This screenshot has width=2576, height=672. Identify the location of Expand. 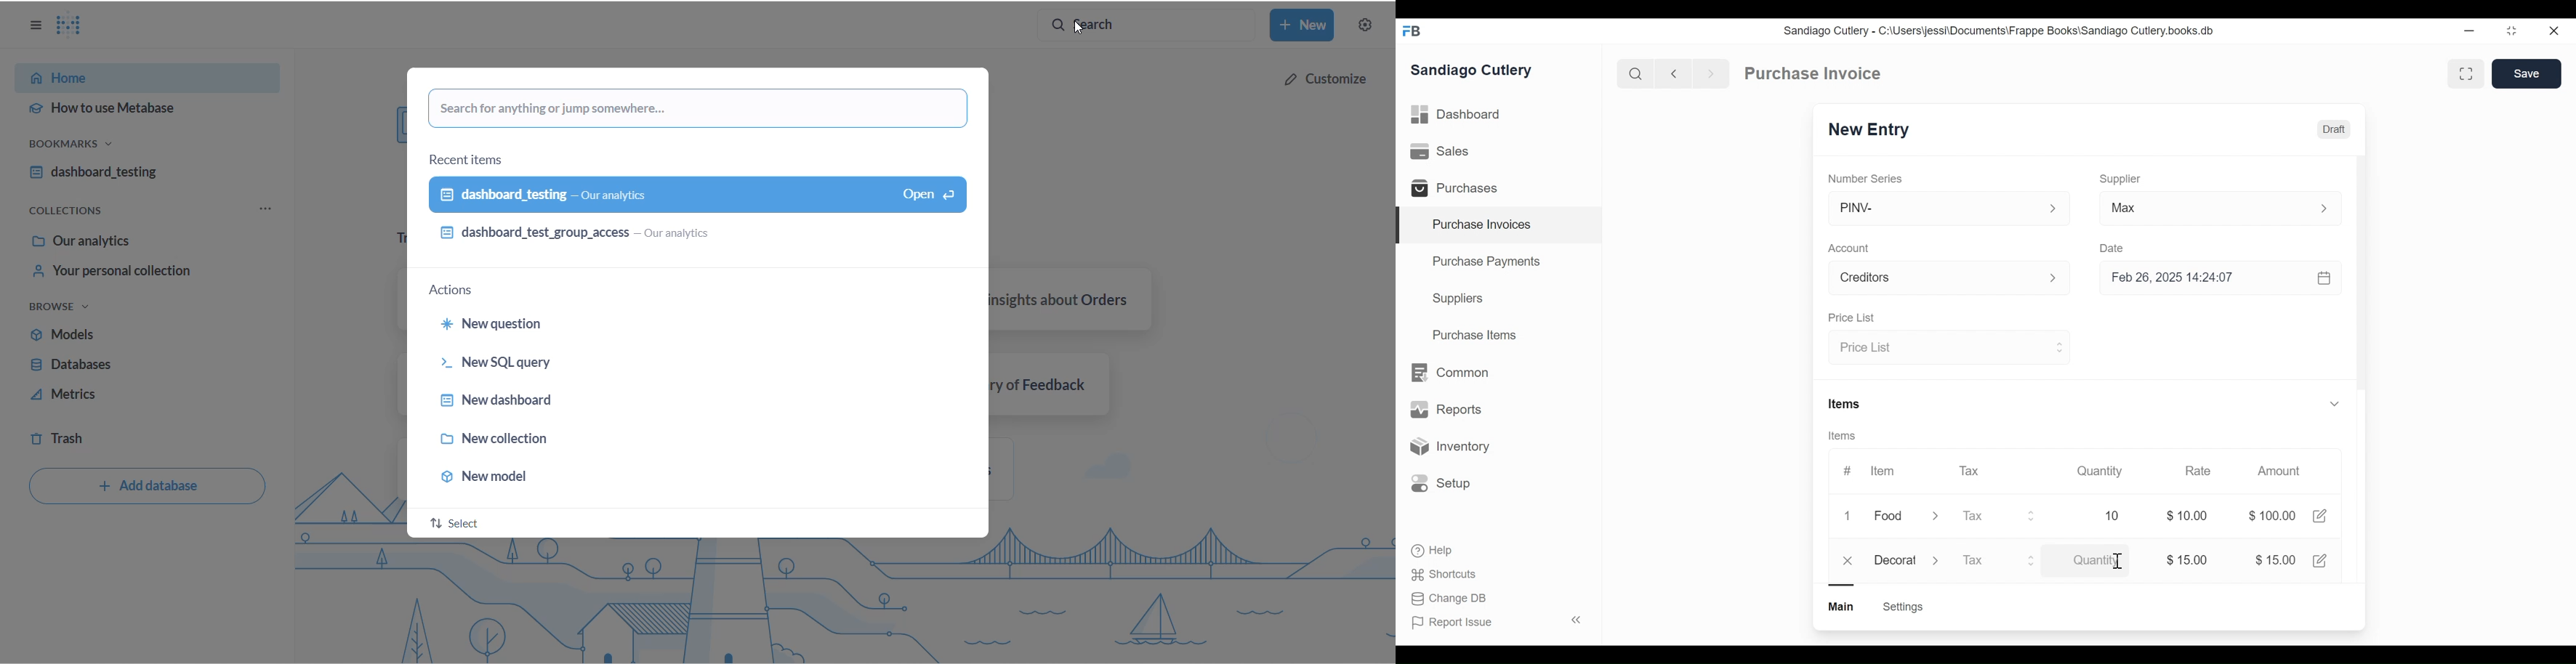
(1936, 518).